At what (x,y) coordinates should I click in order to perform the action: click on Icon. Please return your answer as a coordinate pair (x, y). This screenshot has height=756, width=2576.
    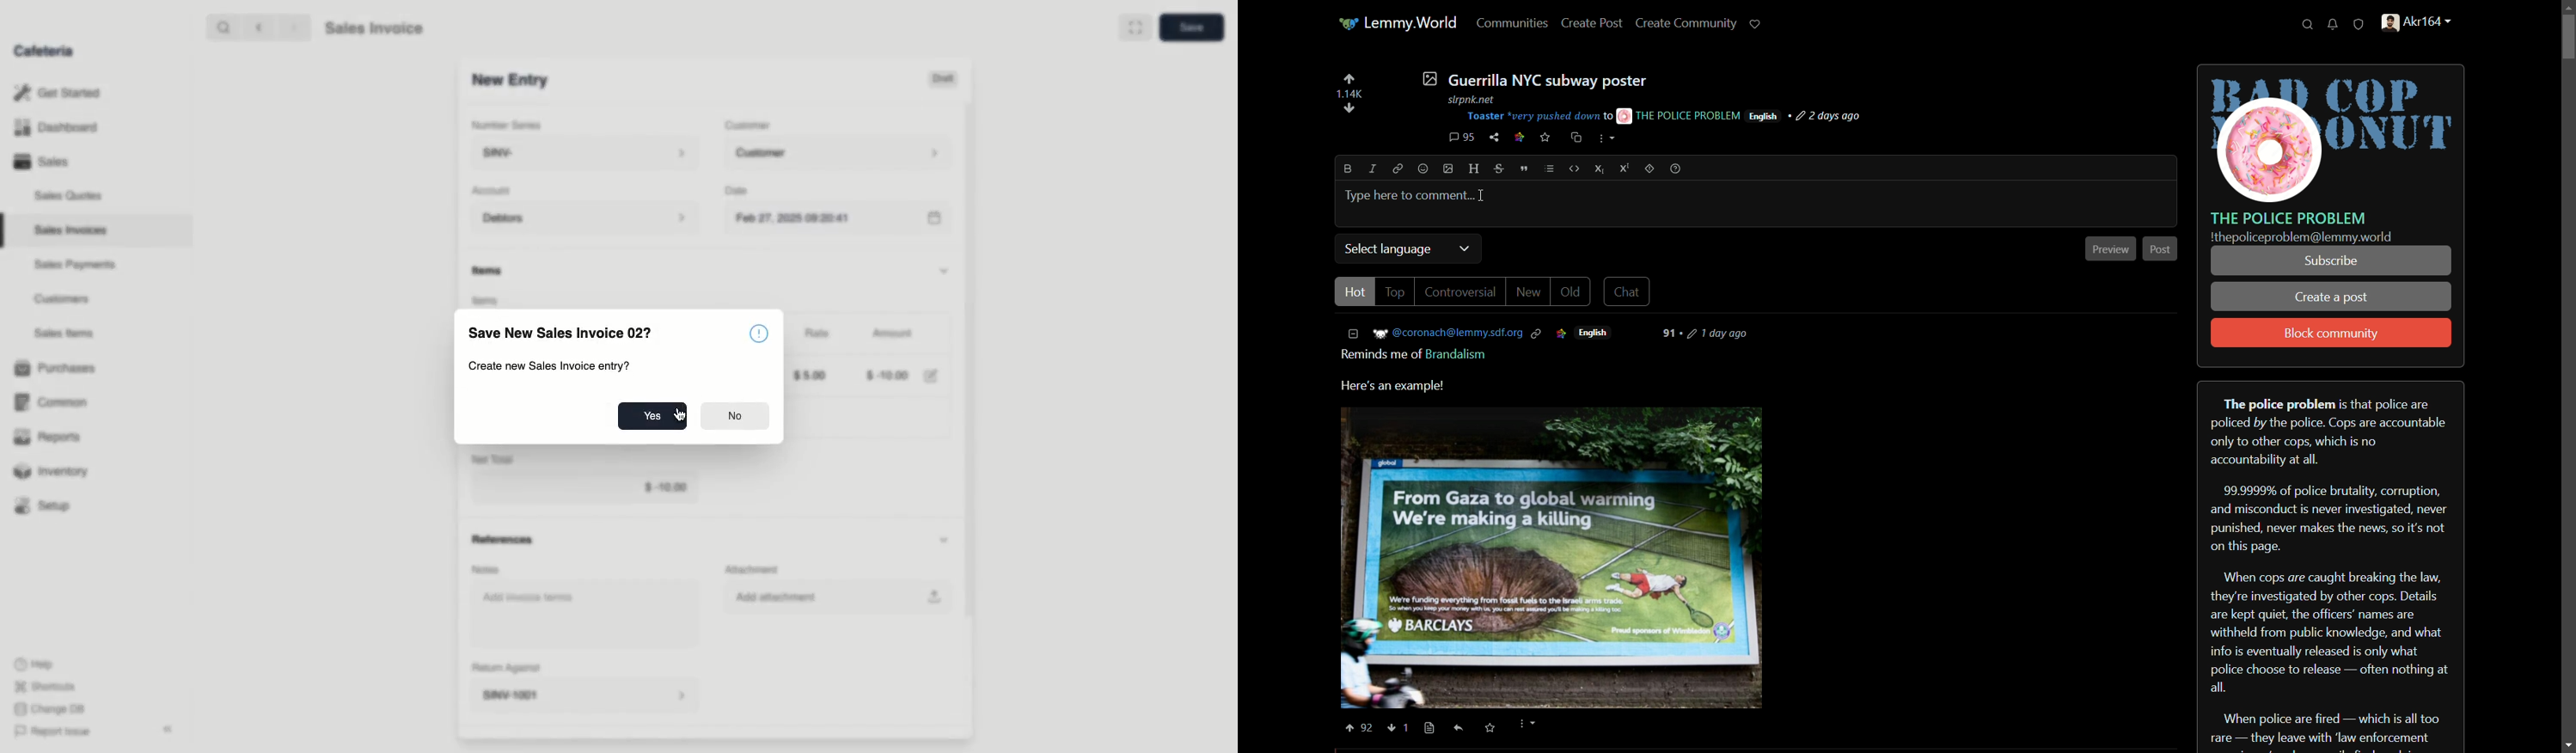
    Looking at the image, I should click on (760, 334).